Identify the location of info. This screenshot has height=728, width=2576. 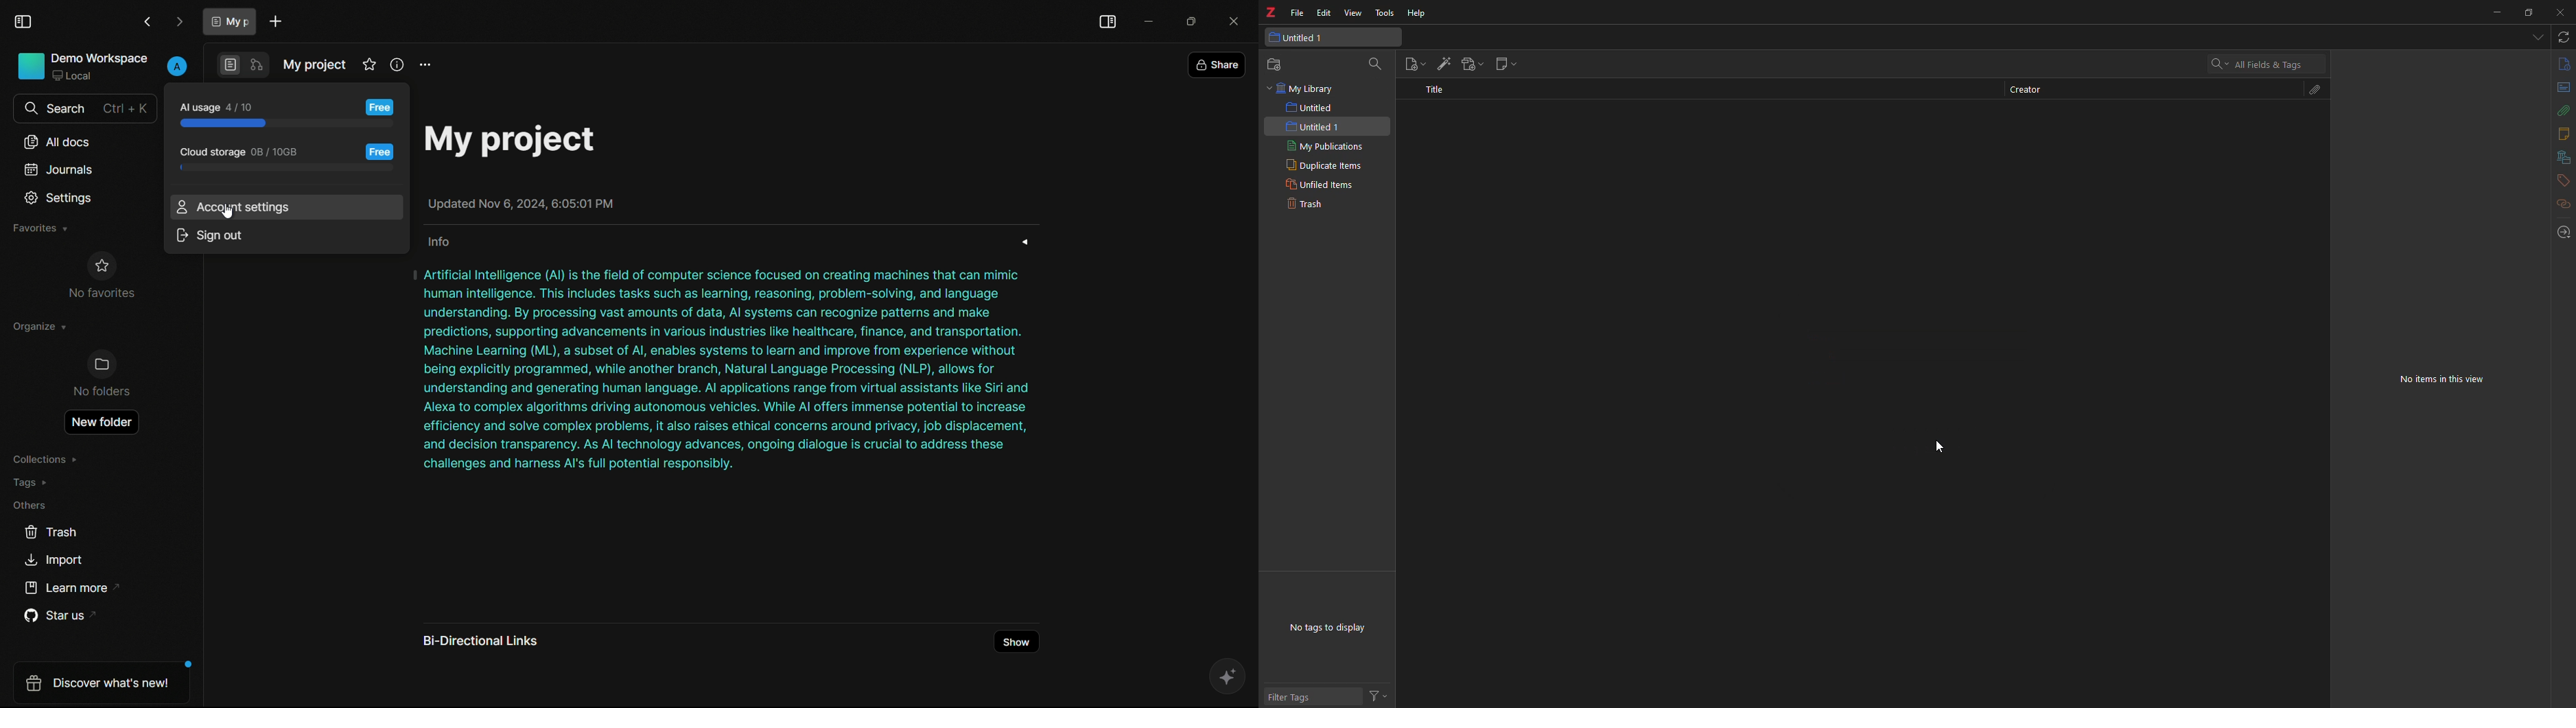
(439, 241).